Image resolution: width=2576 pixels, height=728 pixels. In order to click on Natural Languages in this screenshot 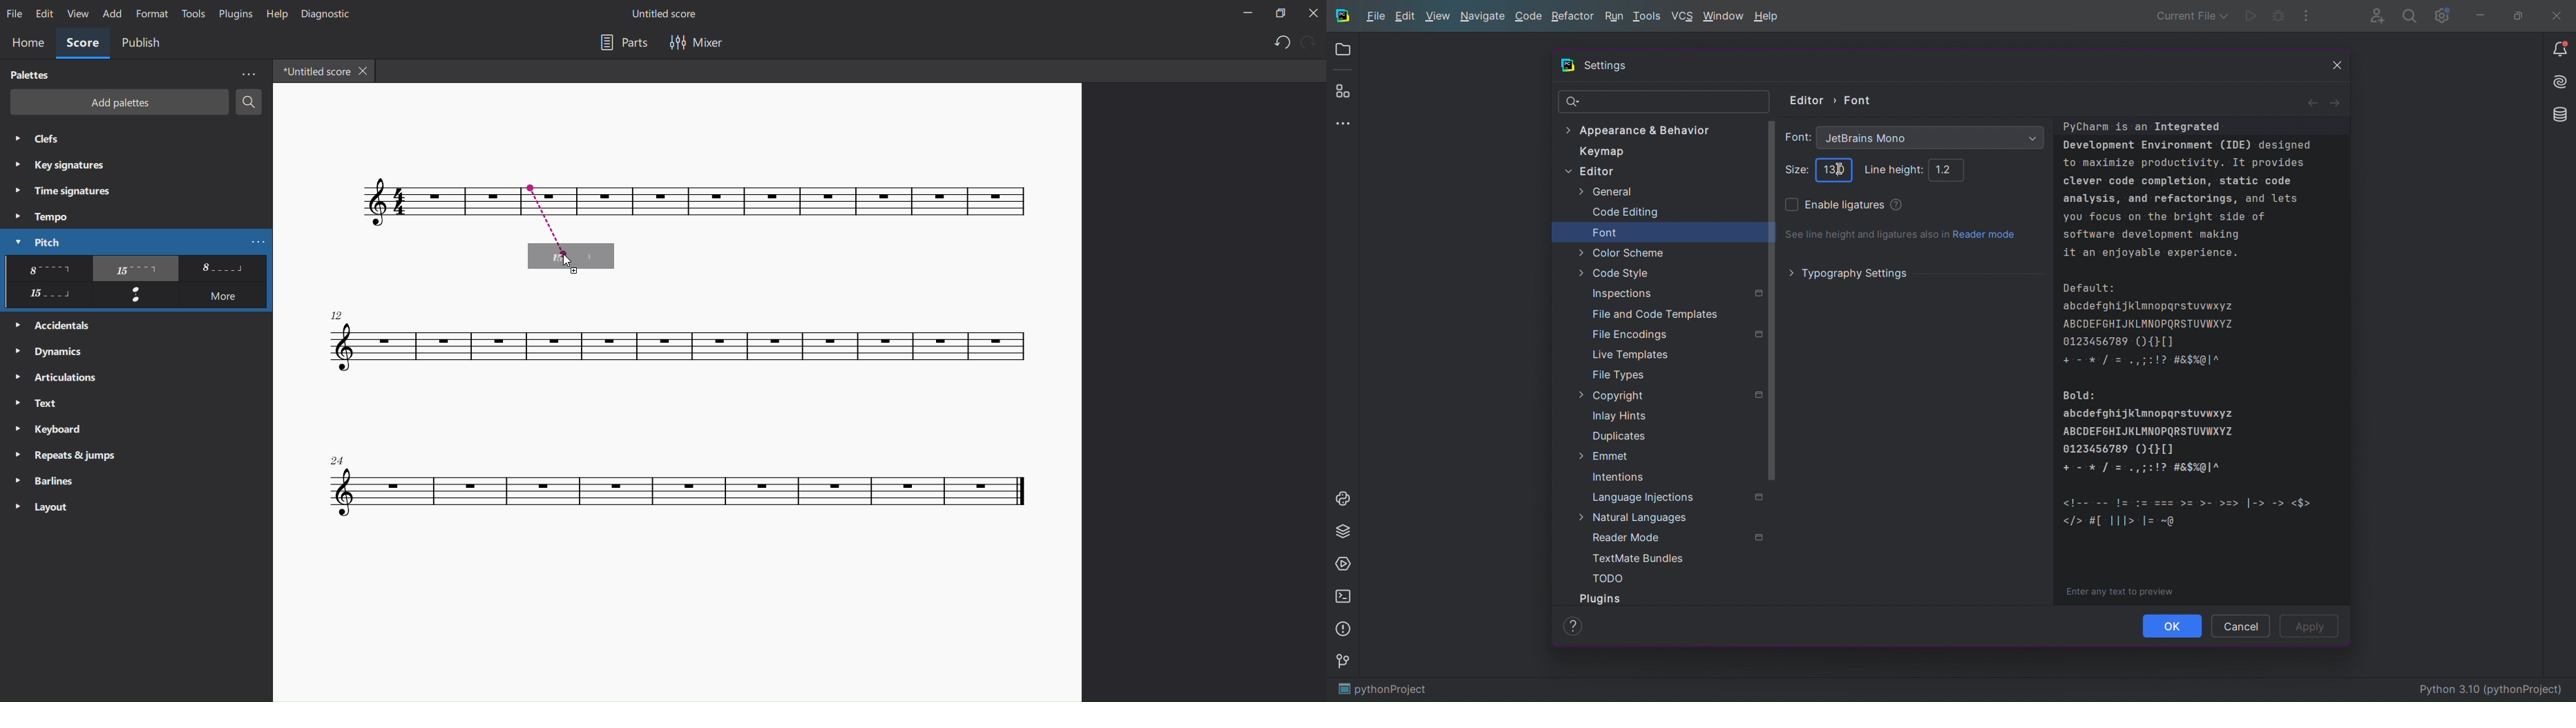, I will do `click(1636, 517)`.